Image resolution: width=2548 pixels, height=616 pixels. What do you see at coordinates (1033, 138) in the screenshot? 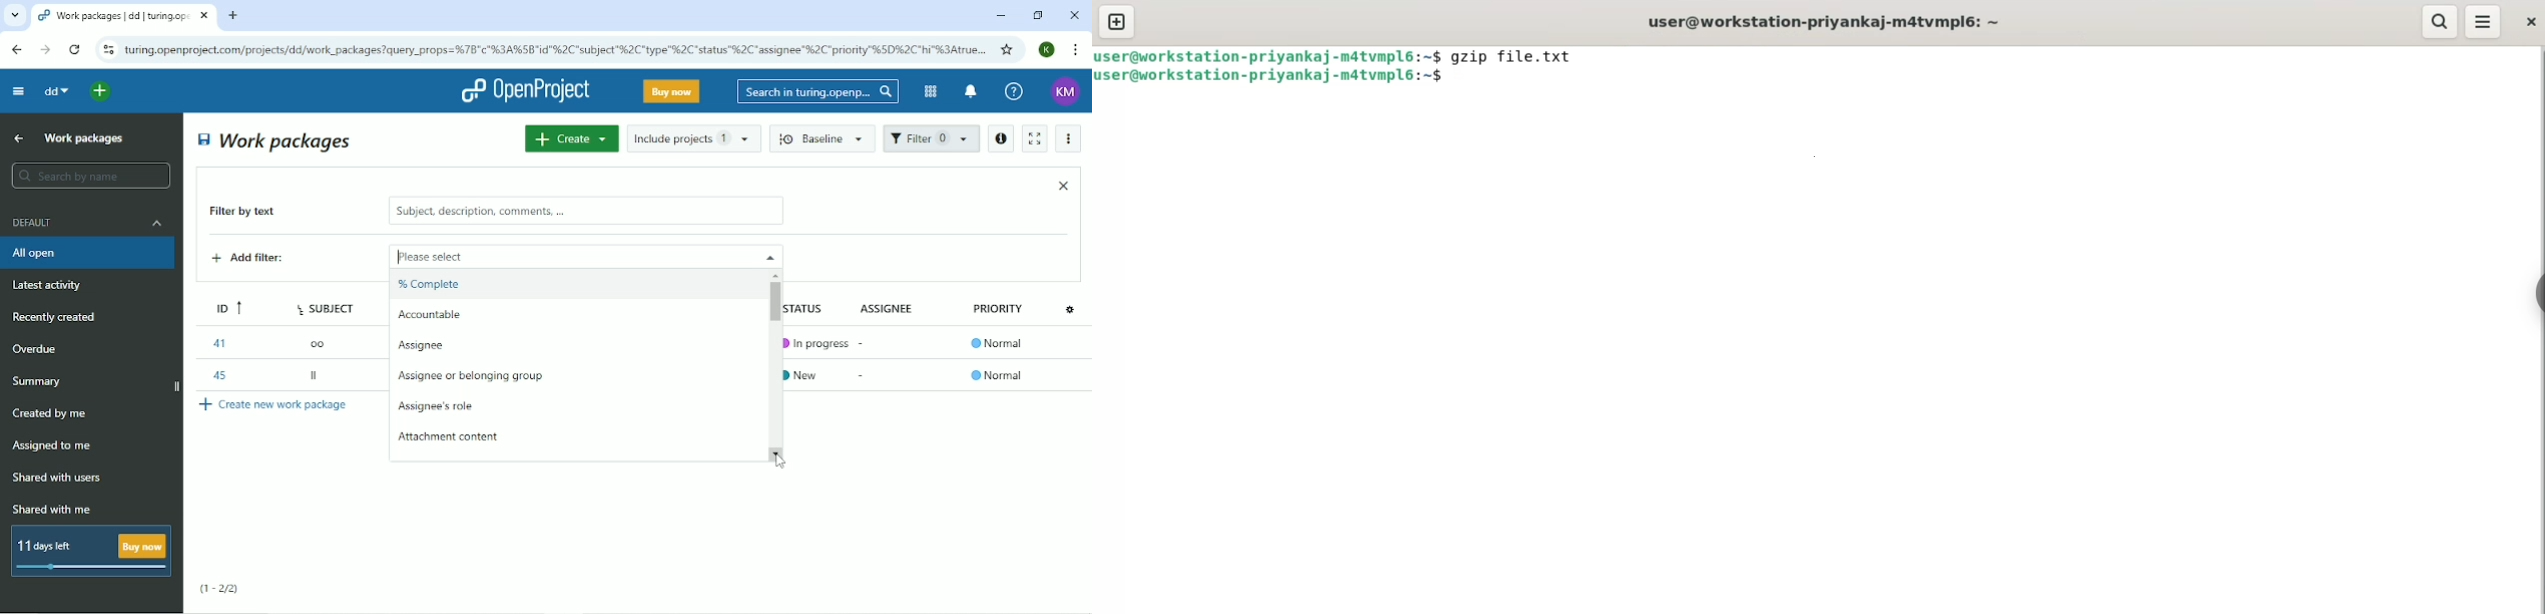
I see `Activate zen mode` at bounding box center [1033, 138].